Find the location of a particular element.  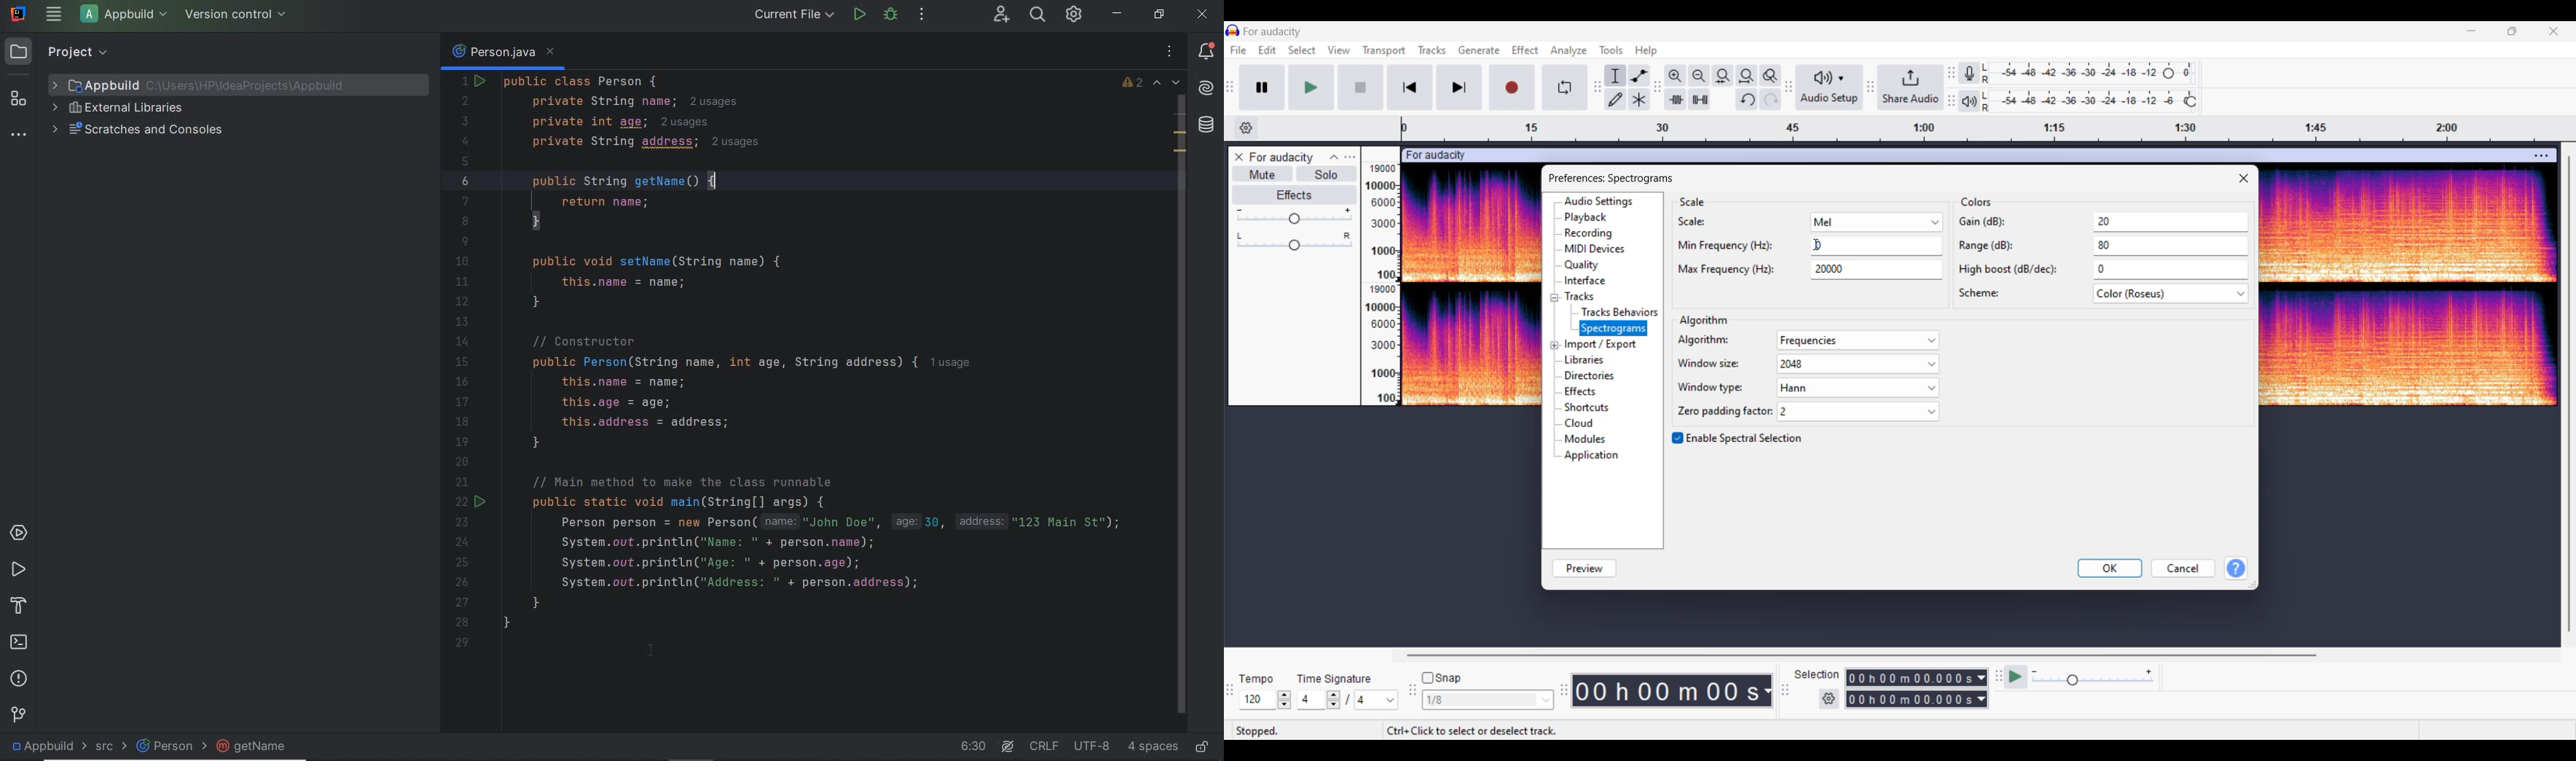

Vertical slide bar is located at coordinates (2570, 393).